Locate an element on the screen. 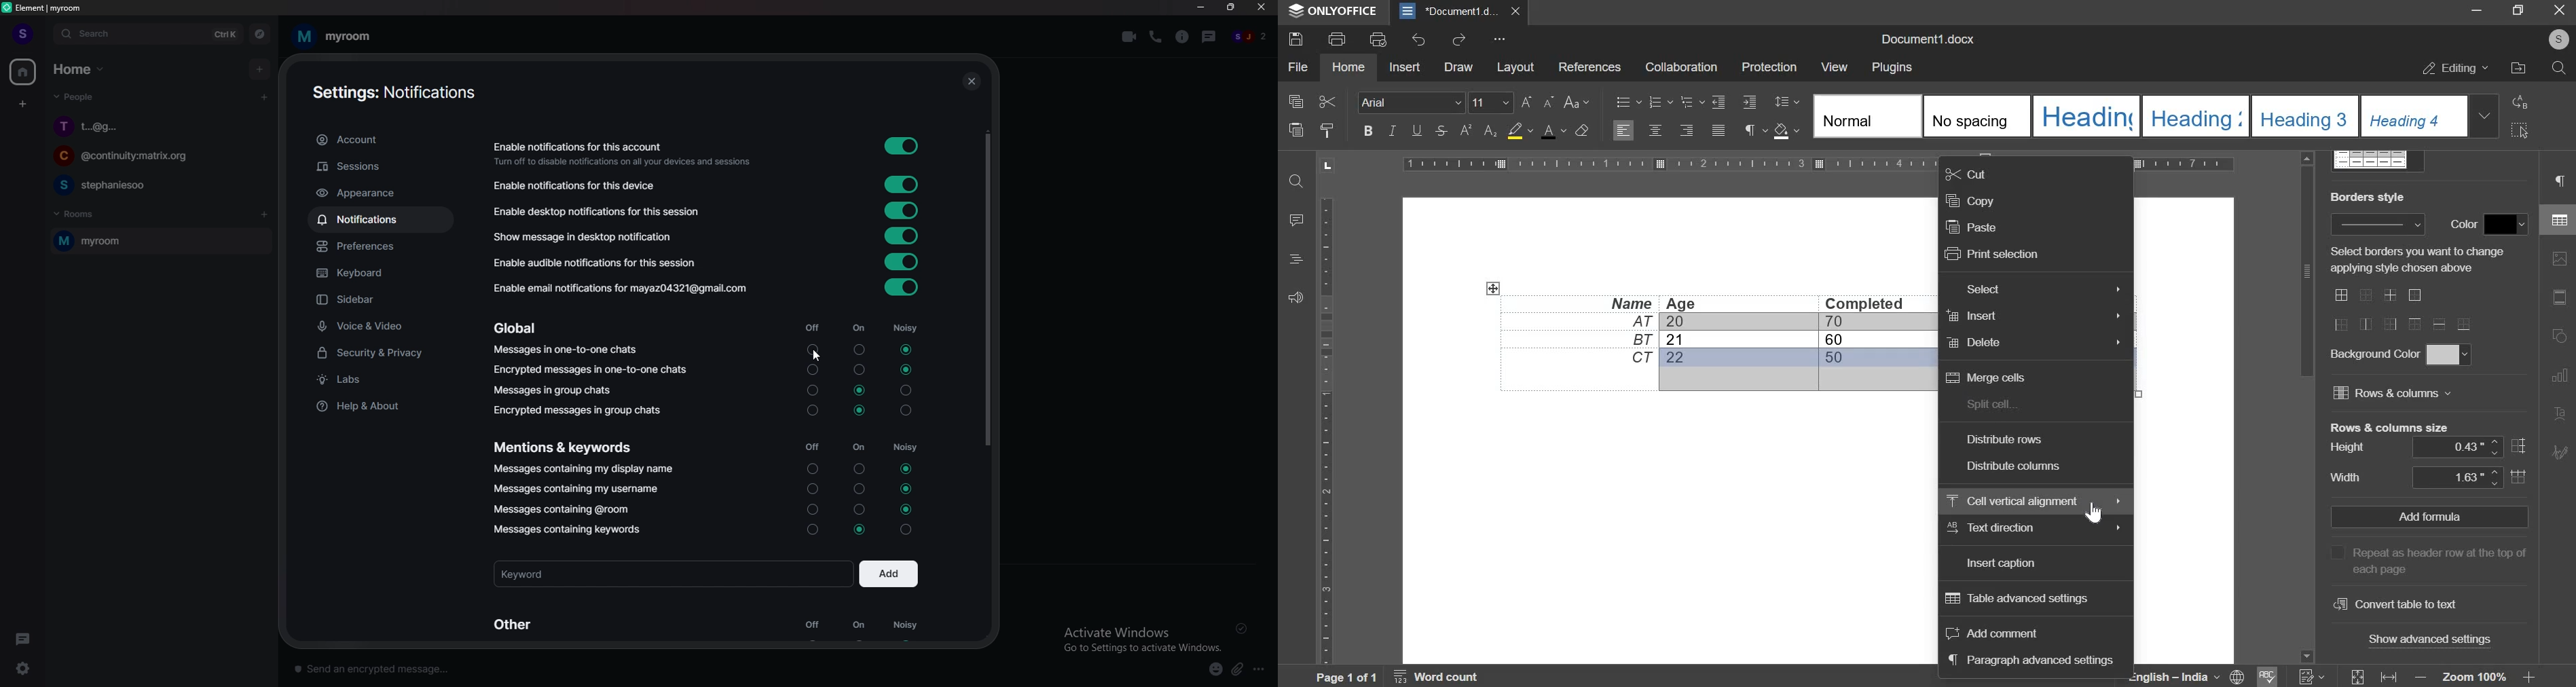  editing is located at coordinates (2456, 68).